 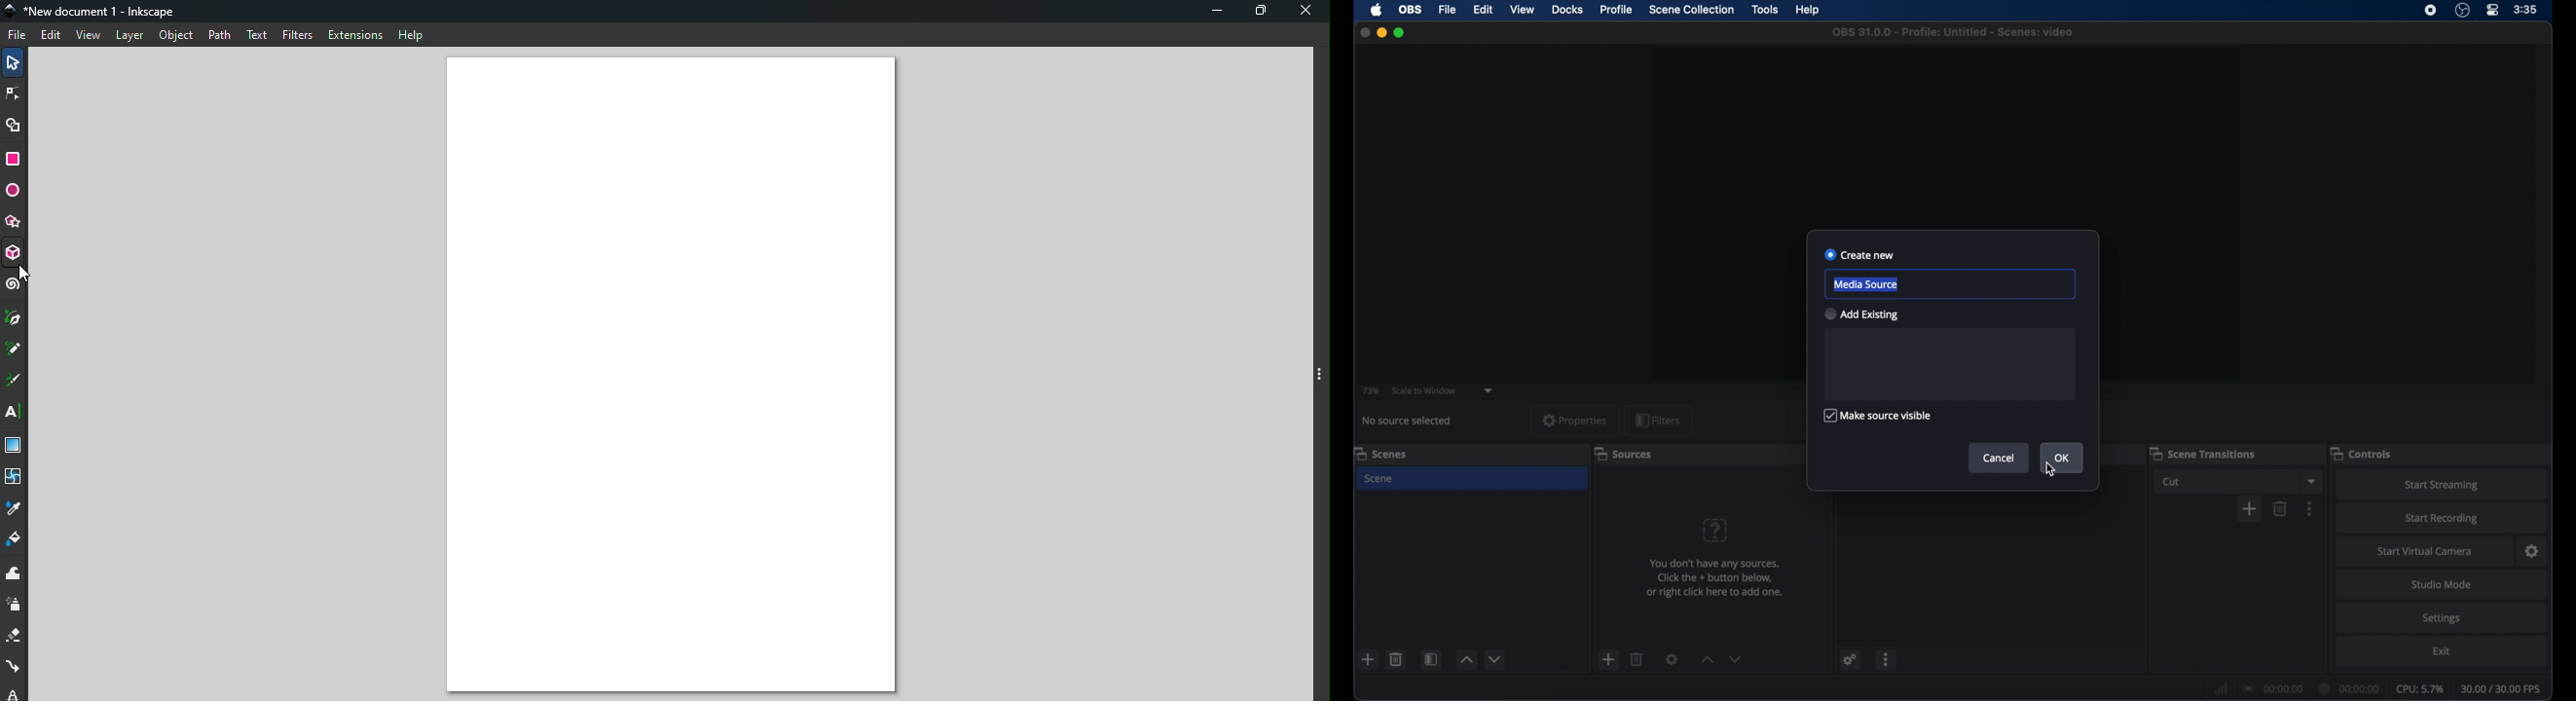 What do you see at coordinates (2494, 10) in the screenshot?
I see `control center` at bounding box center [2494, 10].